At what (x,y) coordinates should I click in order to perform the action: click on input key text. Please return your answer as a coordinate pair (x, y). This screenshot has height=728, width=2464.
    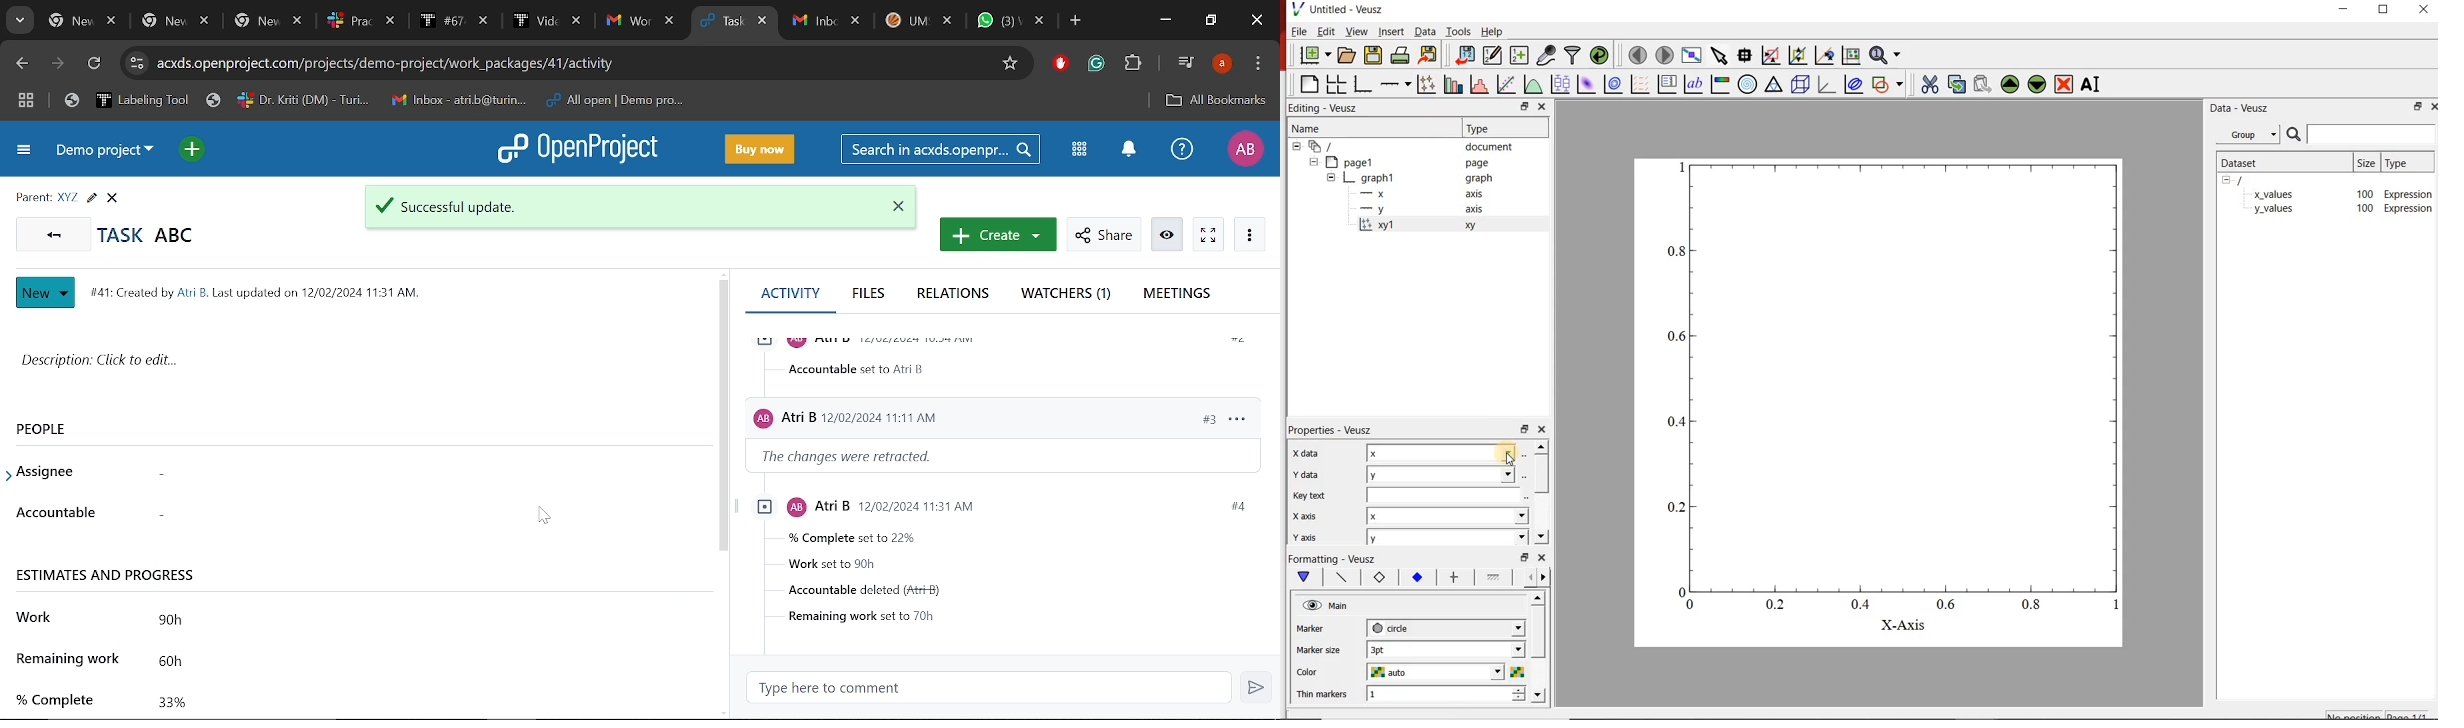
    Looking at the image, I should click on (1443, 494).